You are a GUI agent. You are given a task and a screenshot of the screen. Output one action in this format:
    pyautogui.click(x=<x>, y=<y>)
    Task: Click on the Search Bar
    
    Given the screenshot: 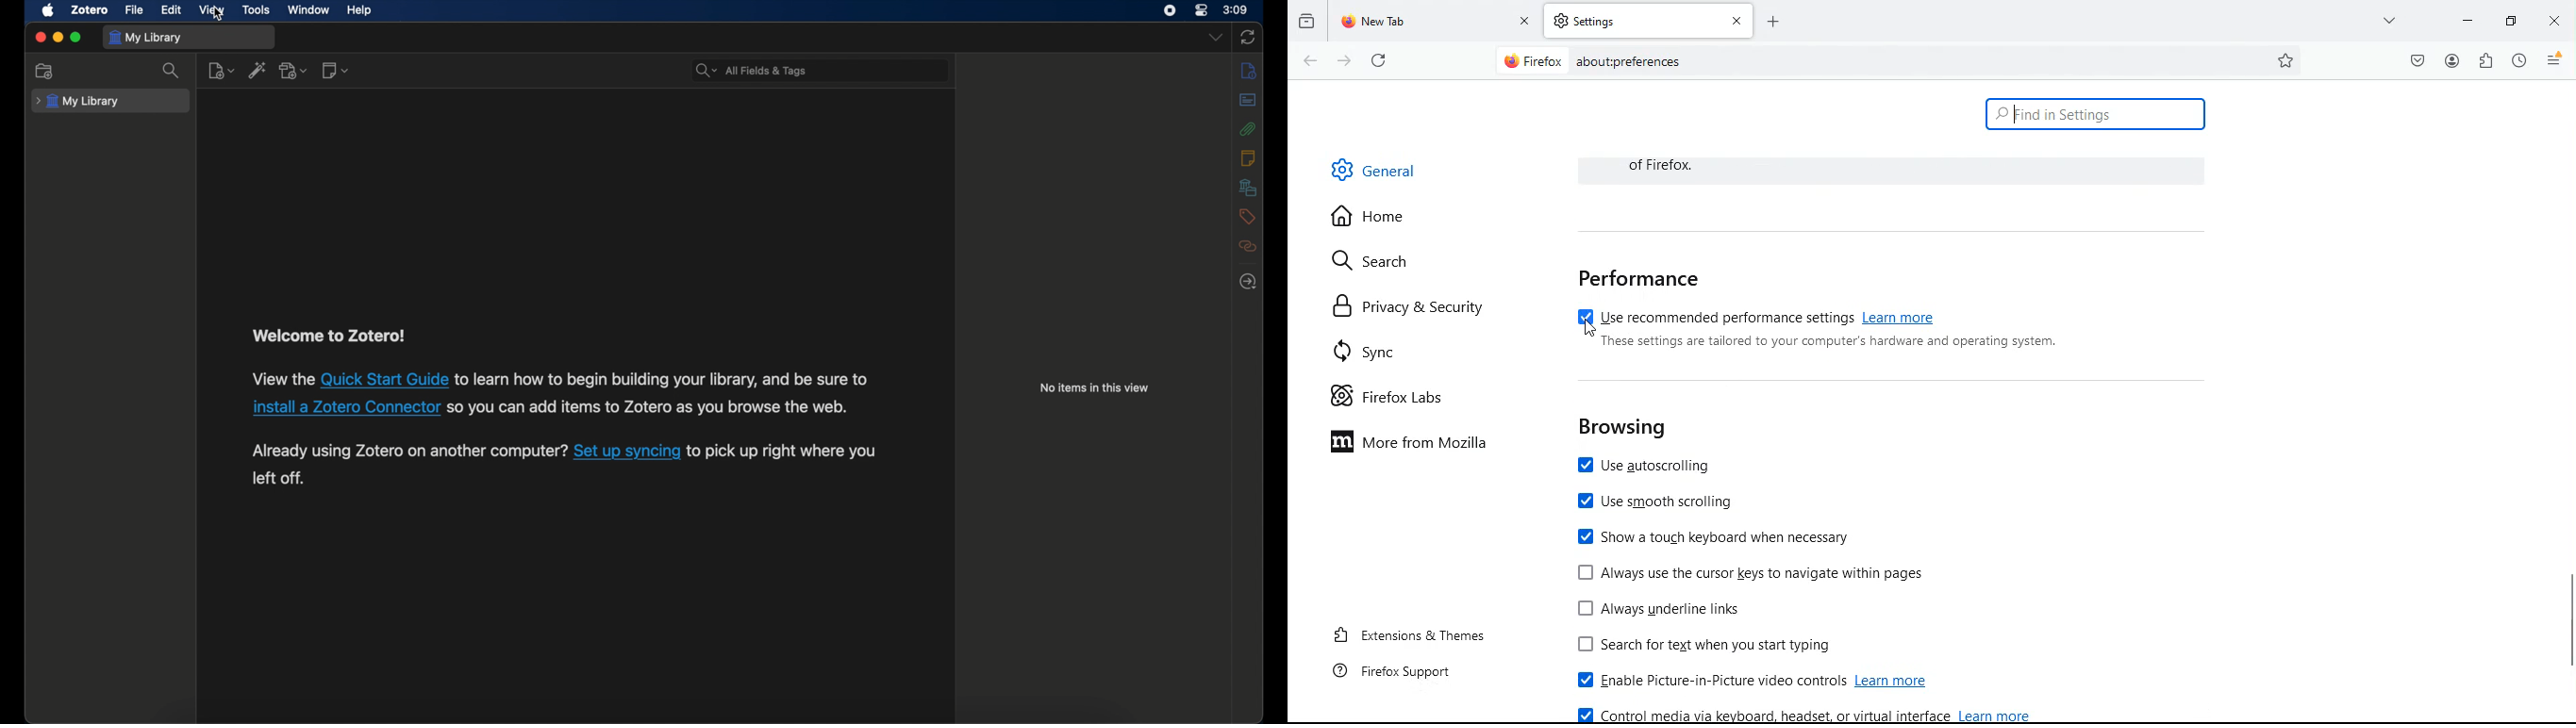 What is the action you would take?
    pyautogui.click(x=1897, y=59)
    